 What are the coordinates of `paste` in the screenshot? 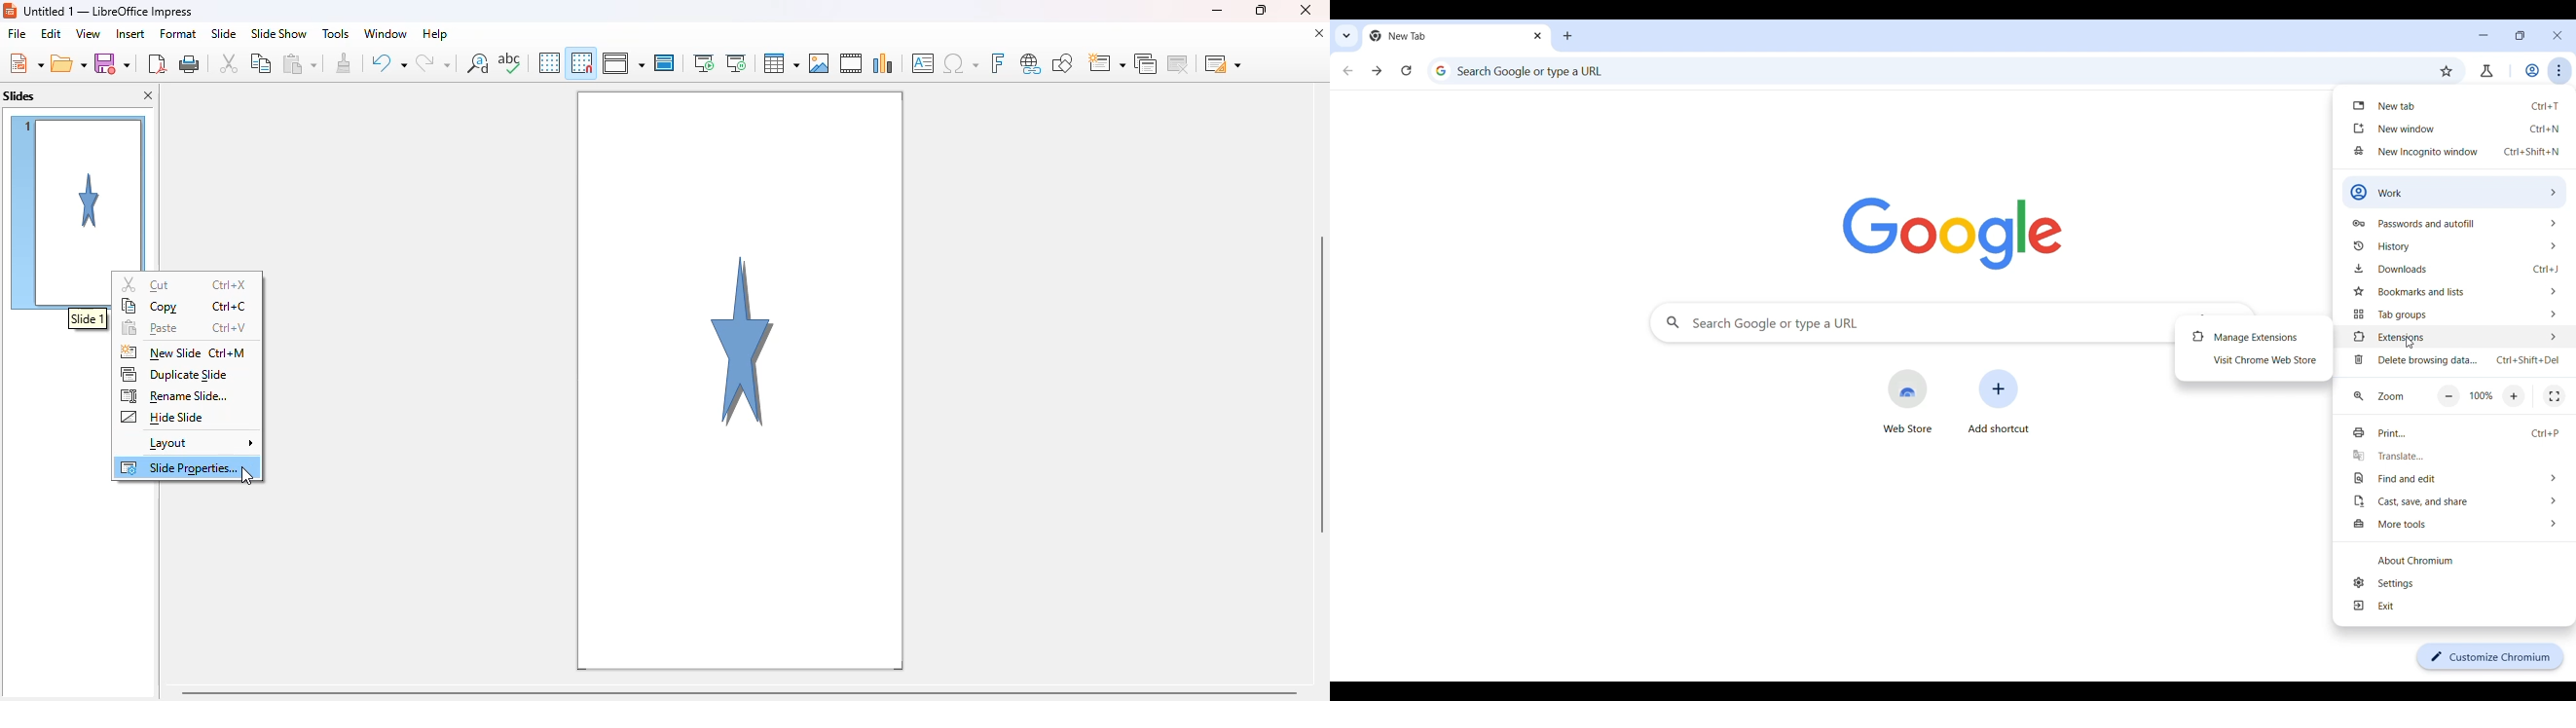 It's located at (151, 327).